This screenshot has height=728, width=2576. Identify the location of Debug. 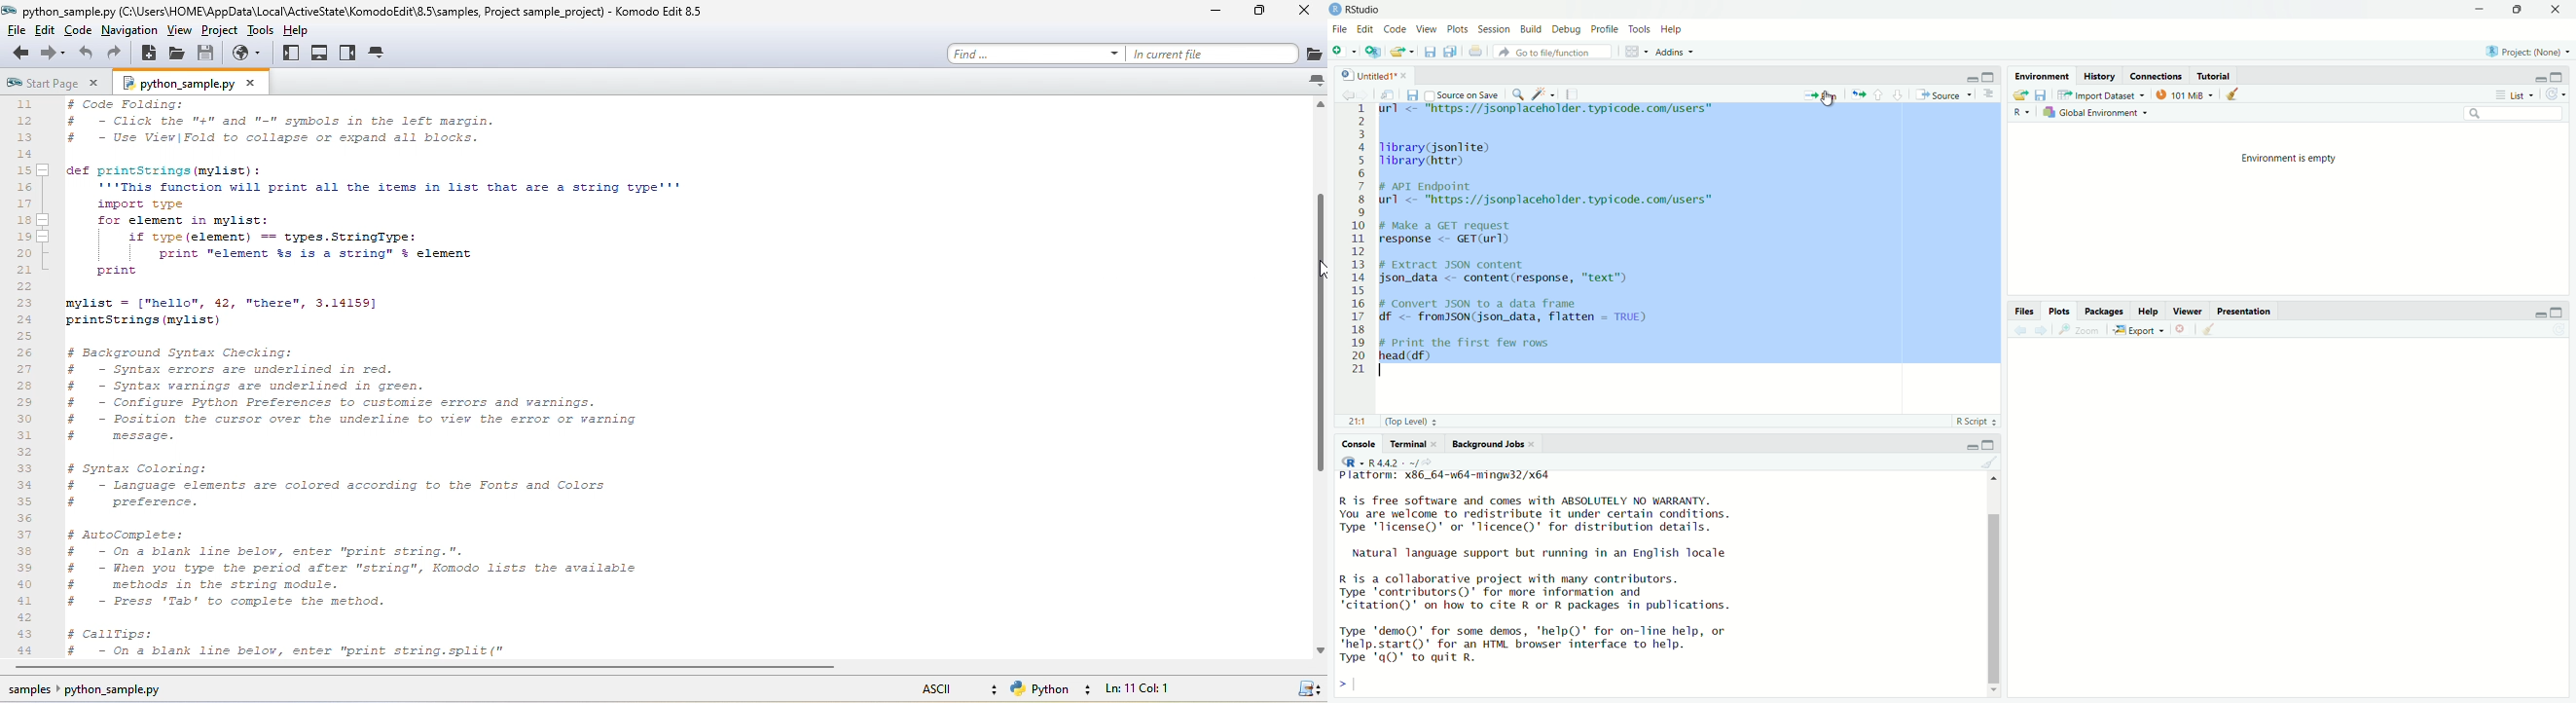
(1566, 29).